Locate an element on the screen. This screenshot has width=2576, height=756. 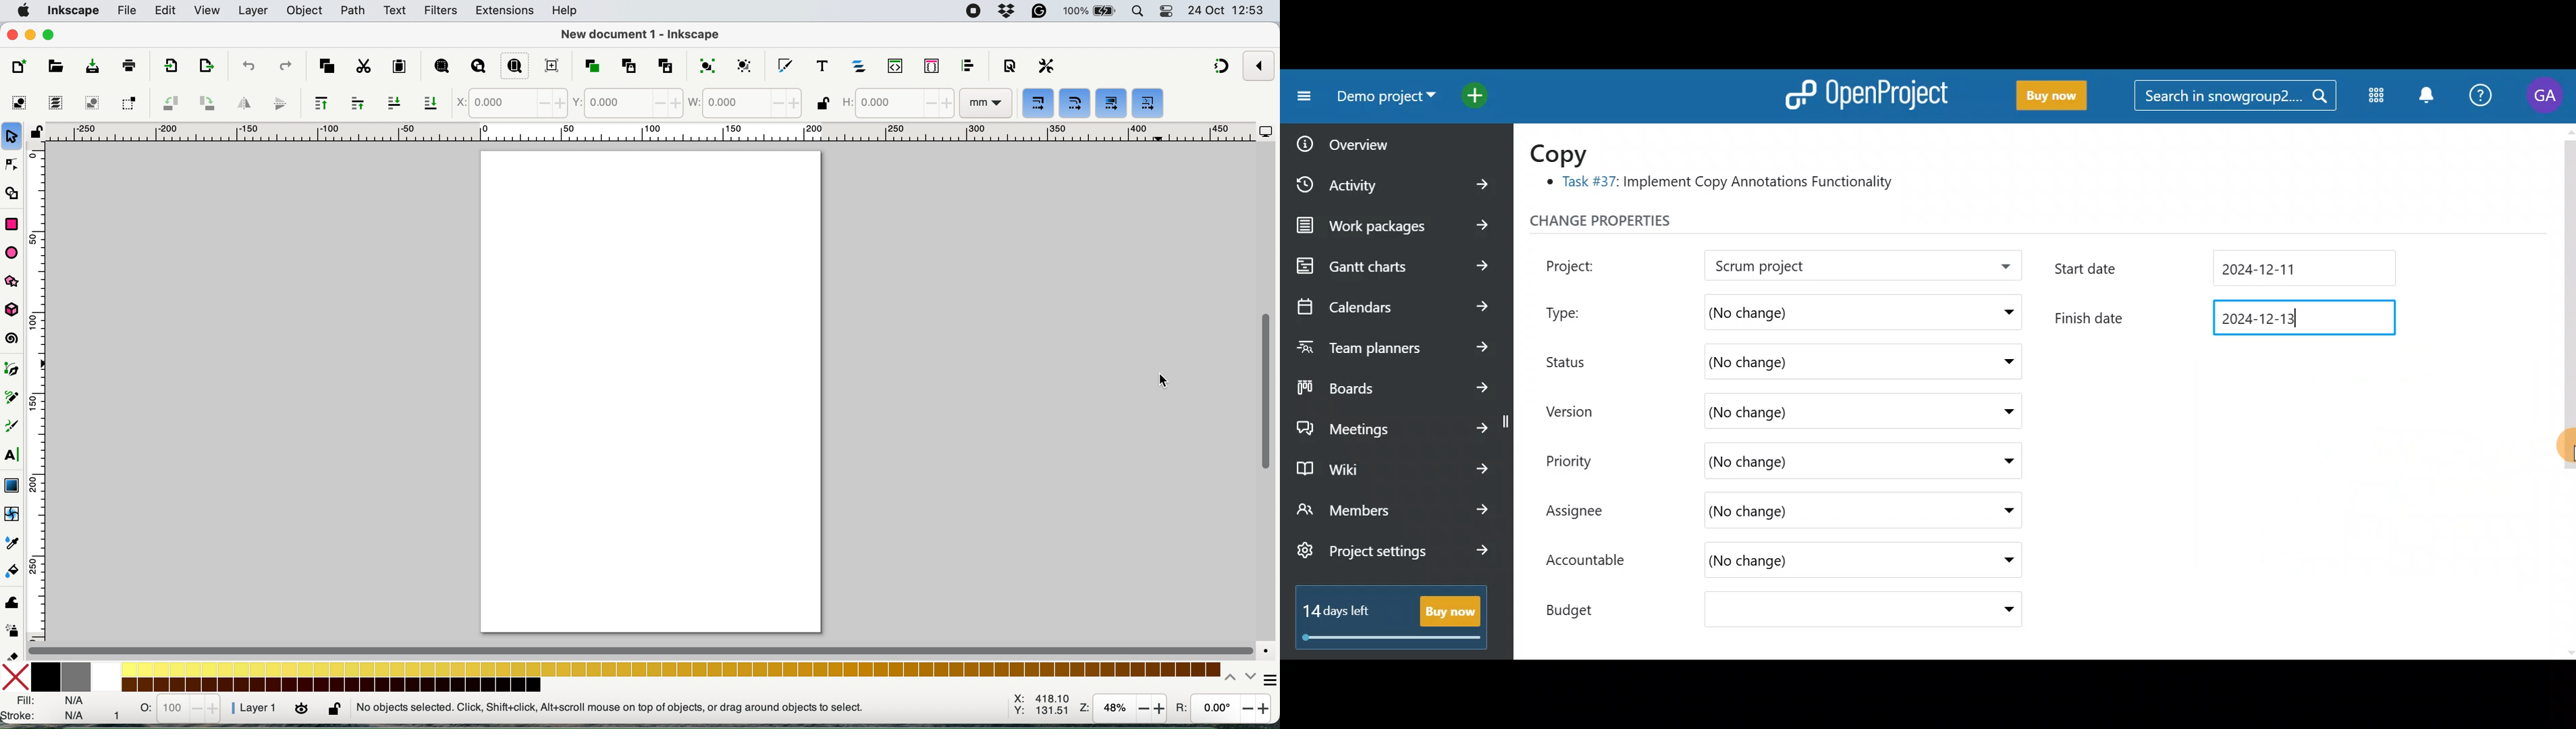
extensions is located at coordinates (505, 11).